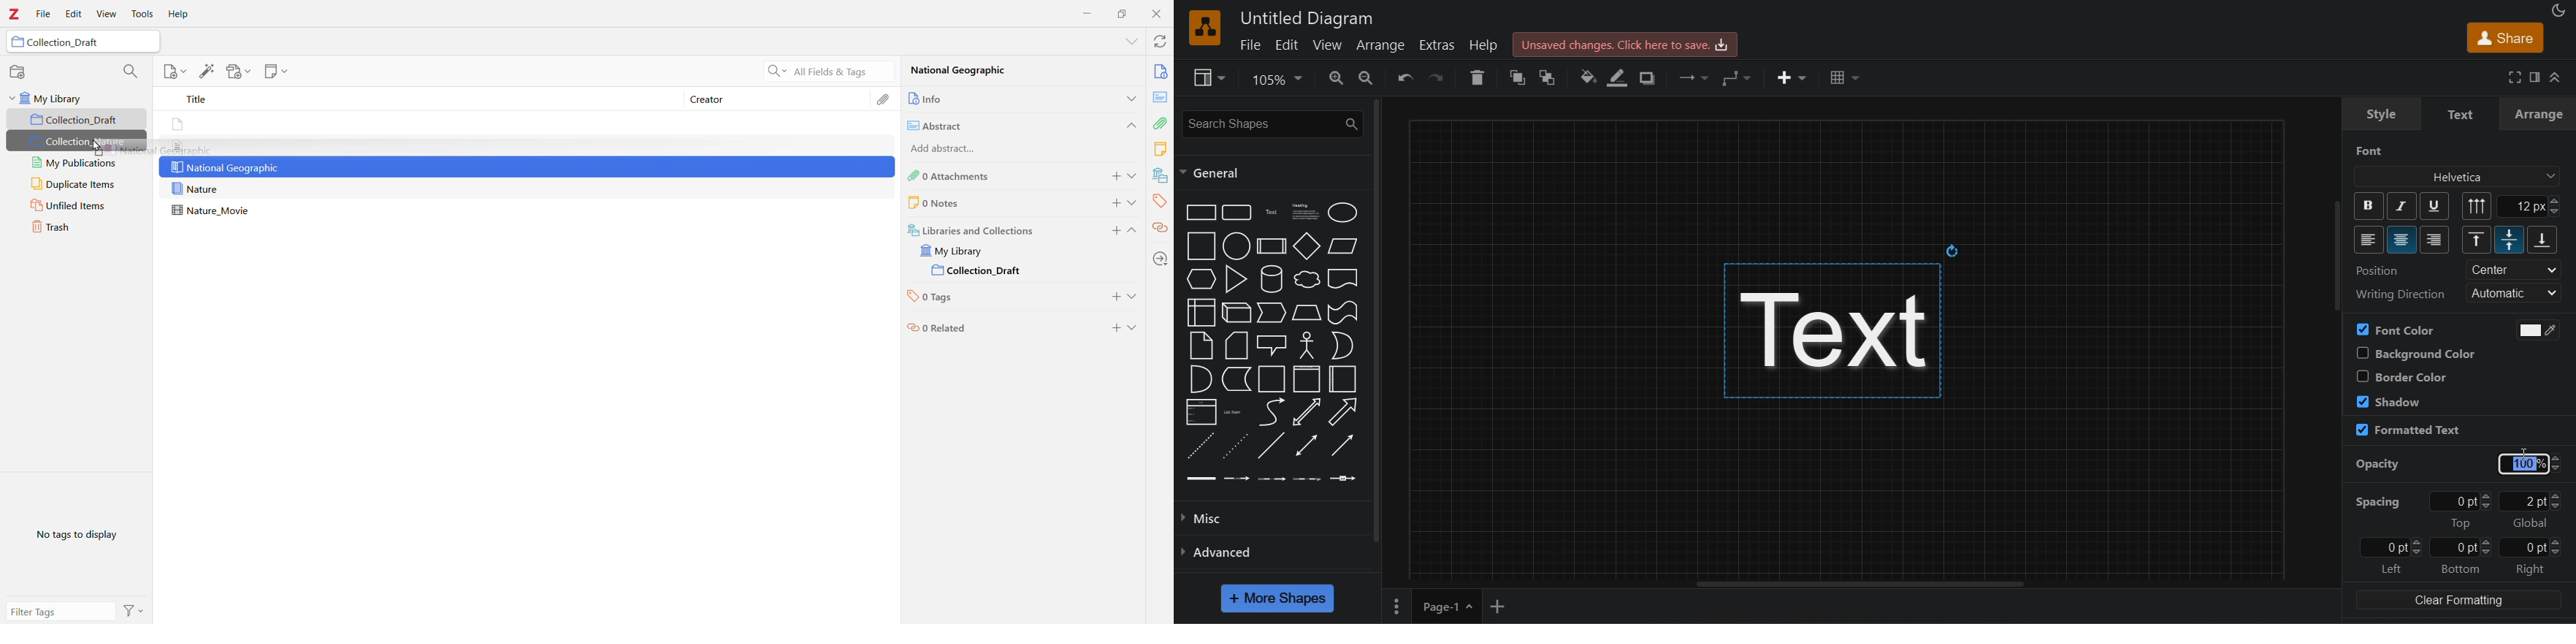  Describe the element at coordinates (1649, 77) in the screenshot. I see `shadow` at that location.